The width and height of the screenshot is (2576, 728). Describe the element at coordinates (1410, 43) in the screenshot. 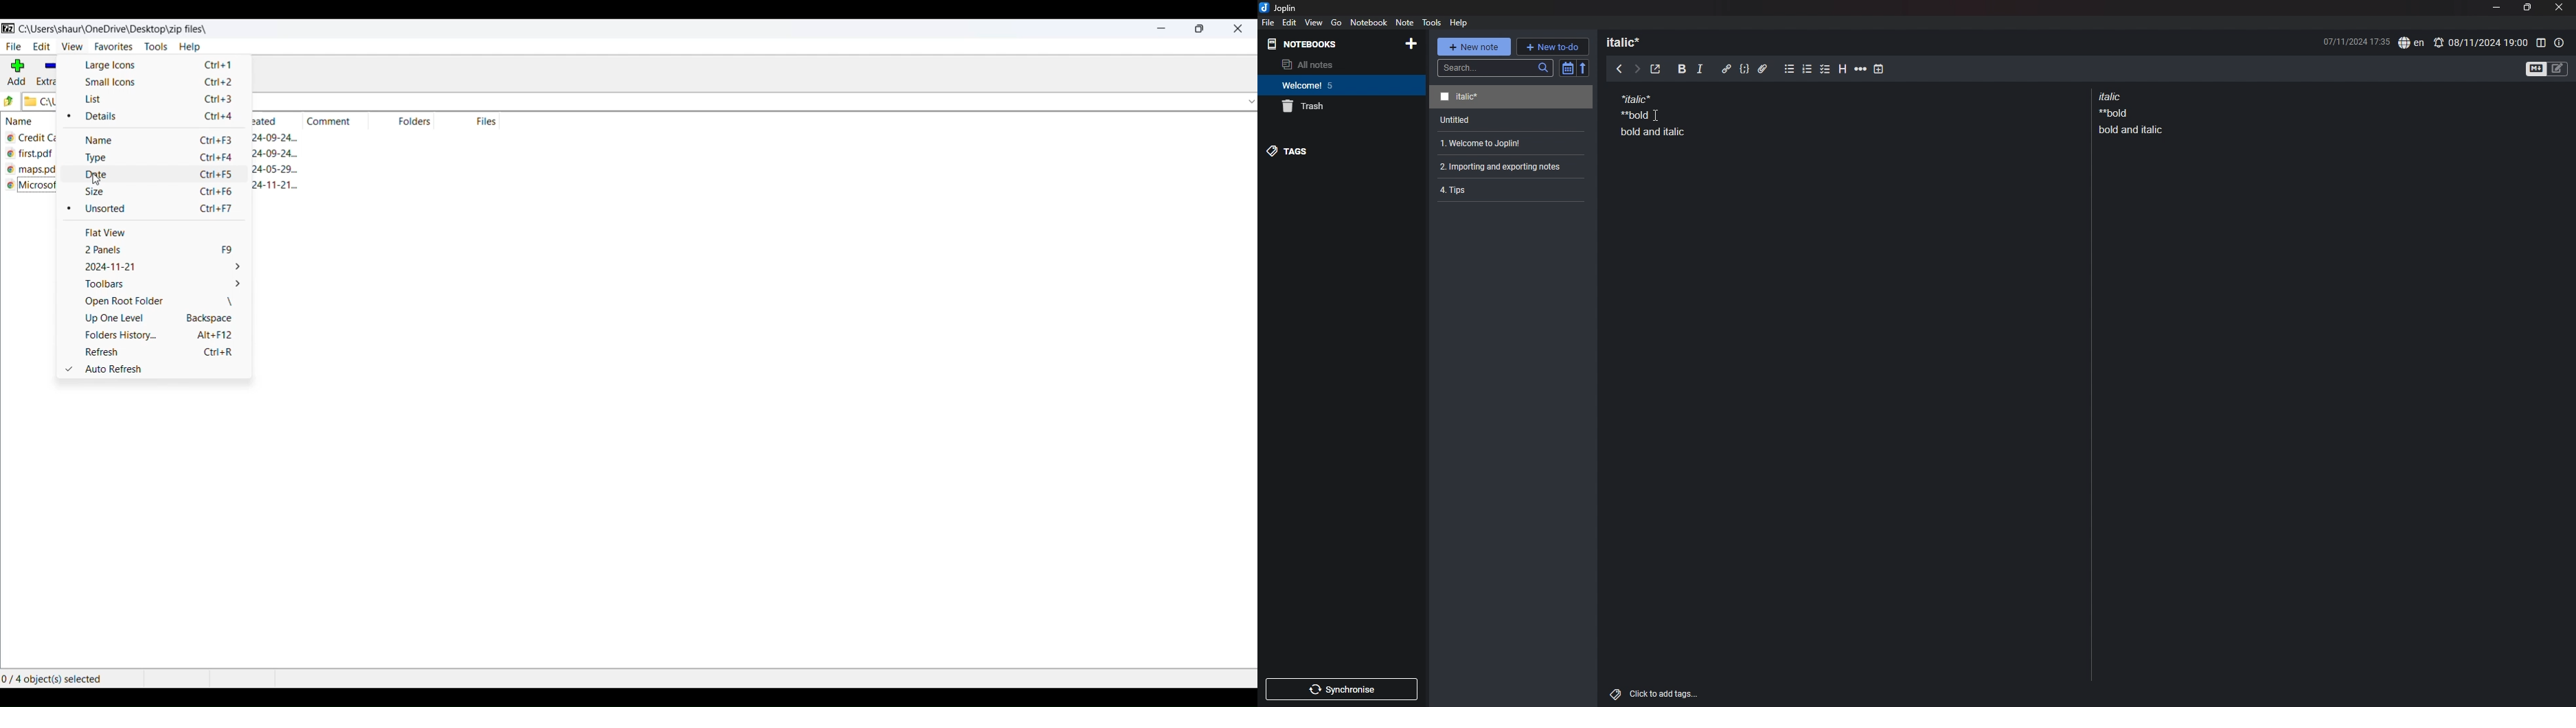

I see `add notebook` at that location.